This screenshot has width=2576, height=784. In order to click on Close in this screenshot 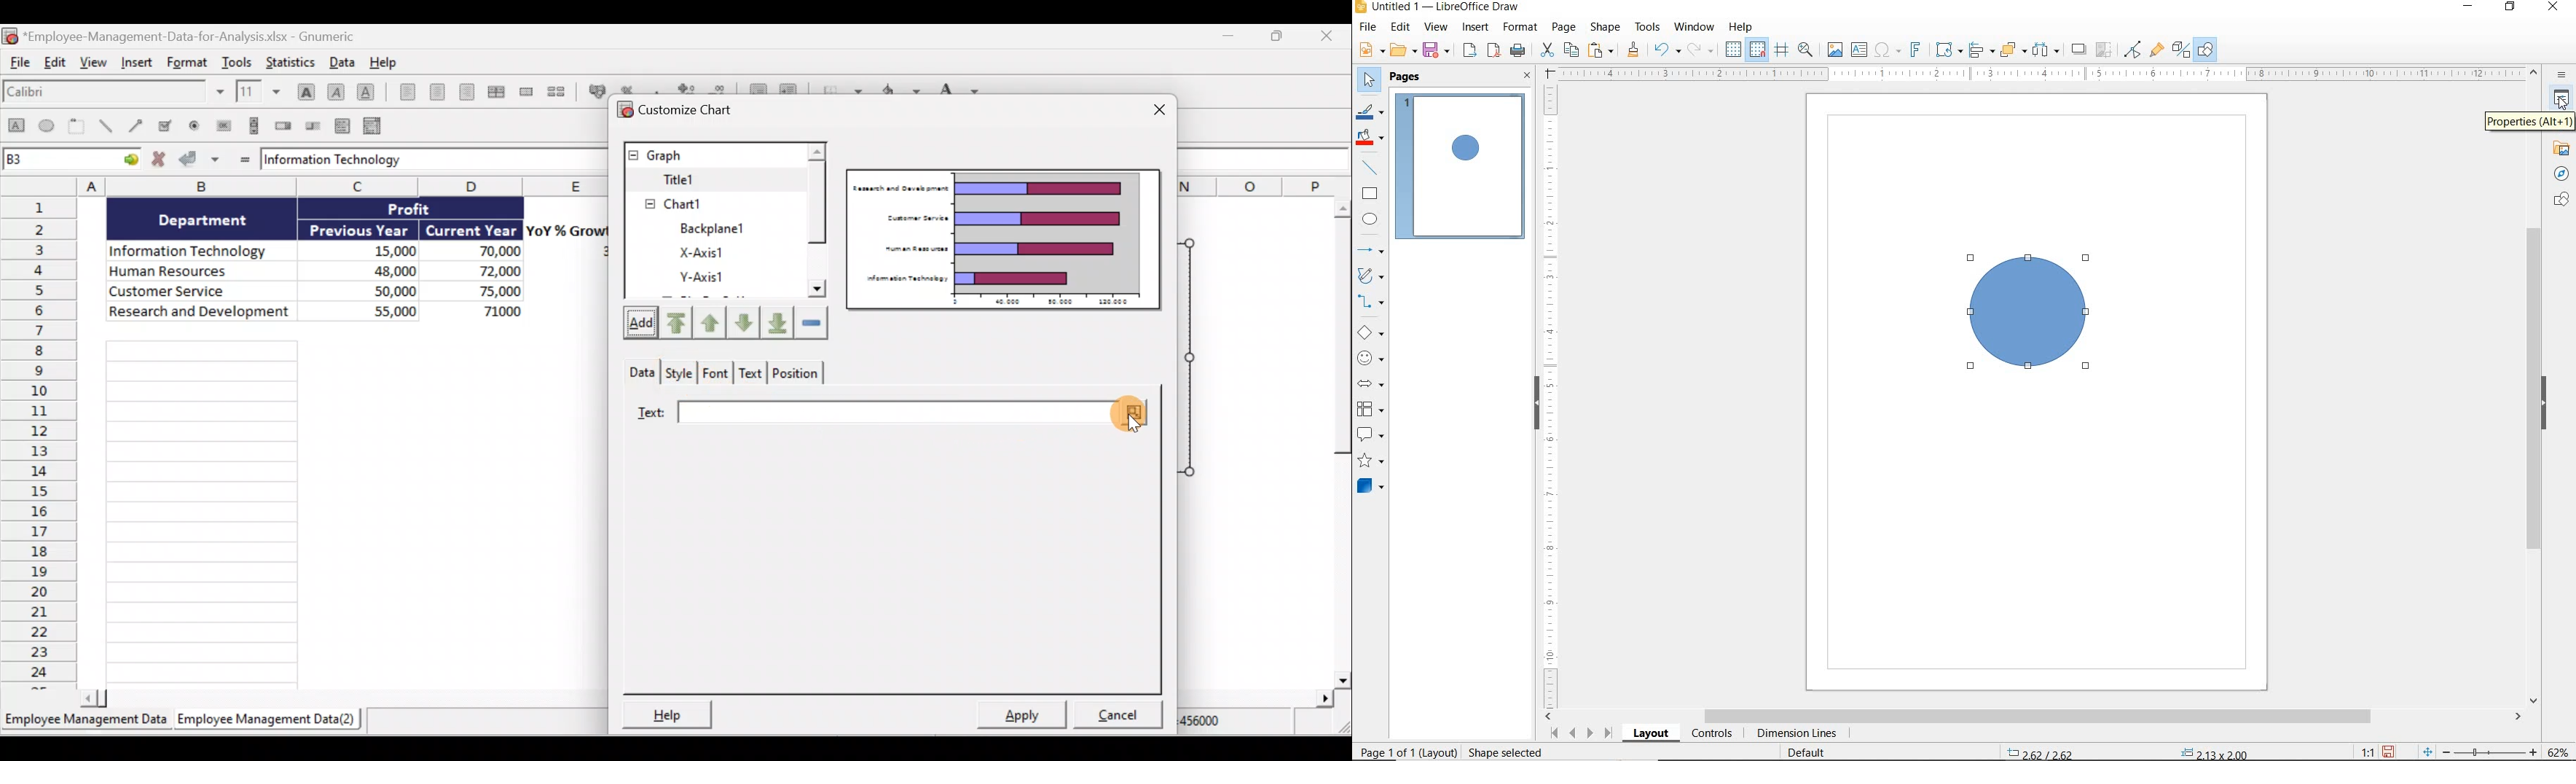, I will do `click(1330, 36)`.